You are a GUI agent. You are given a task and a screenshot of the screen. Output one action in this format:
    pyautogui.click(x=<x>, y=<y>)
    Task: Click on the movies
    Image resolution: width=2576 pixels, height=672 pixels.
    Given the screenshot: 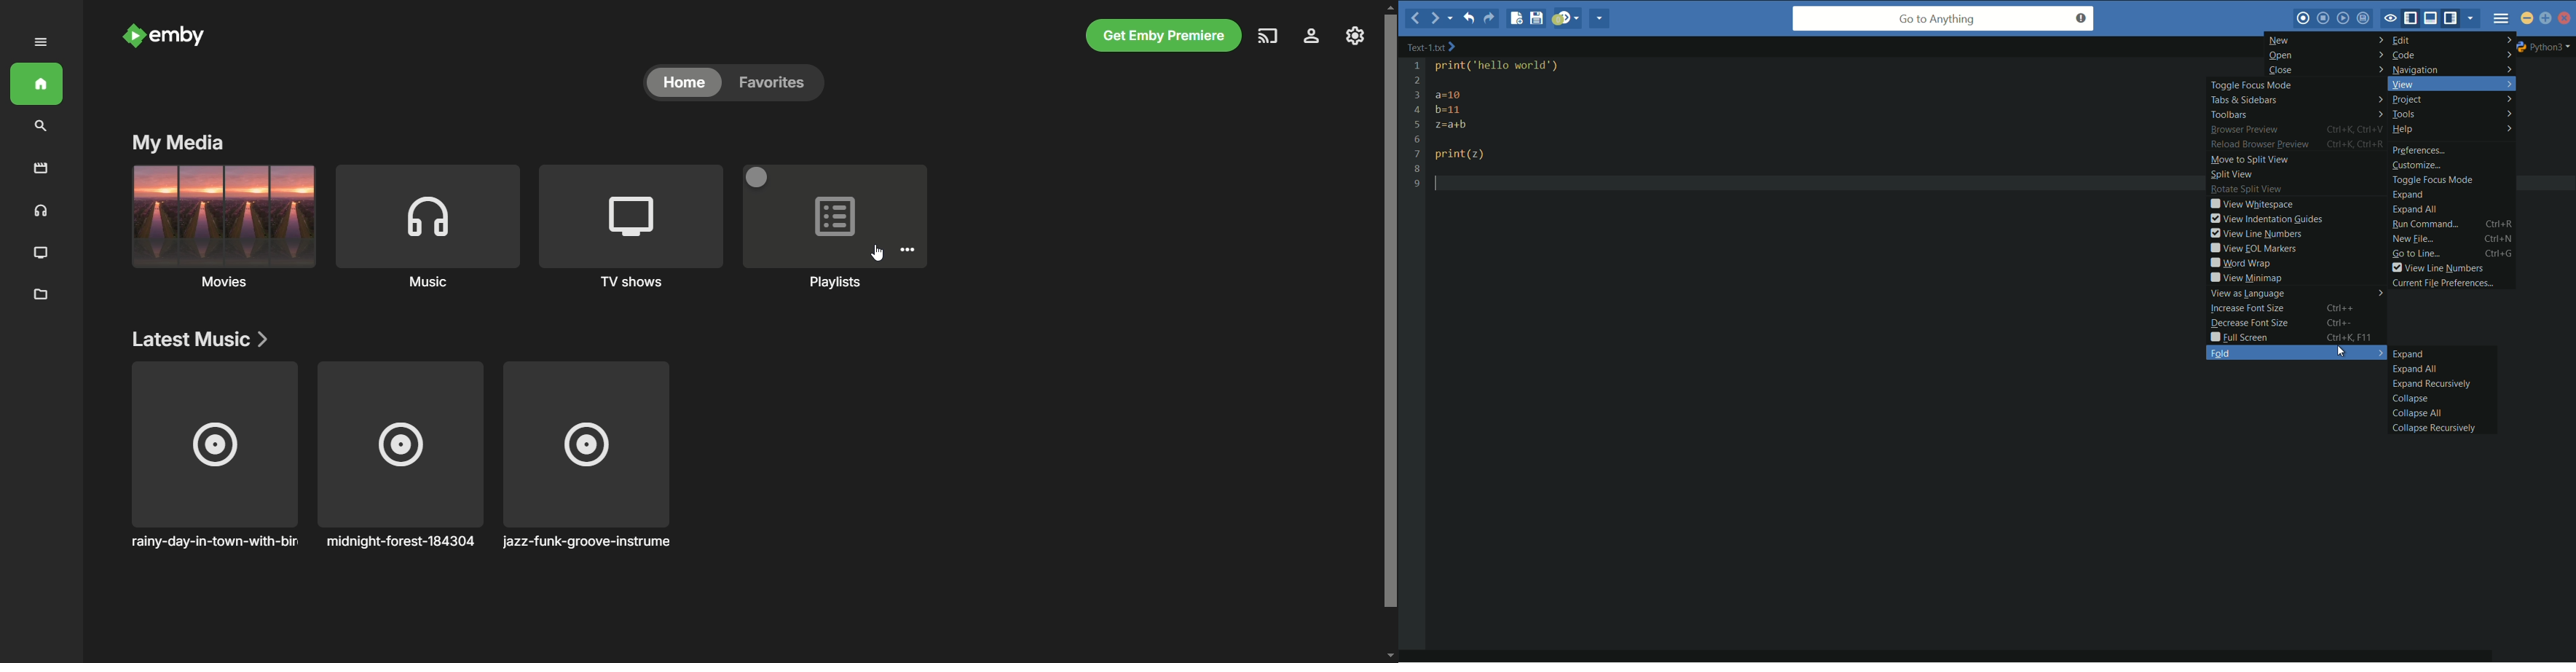 What is the action you would take?
    pyautogui.click(x=224, y=227)
    